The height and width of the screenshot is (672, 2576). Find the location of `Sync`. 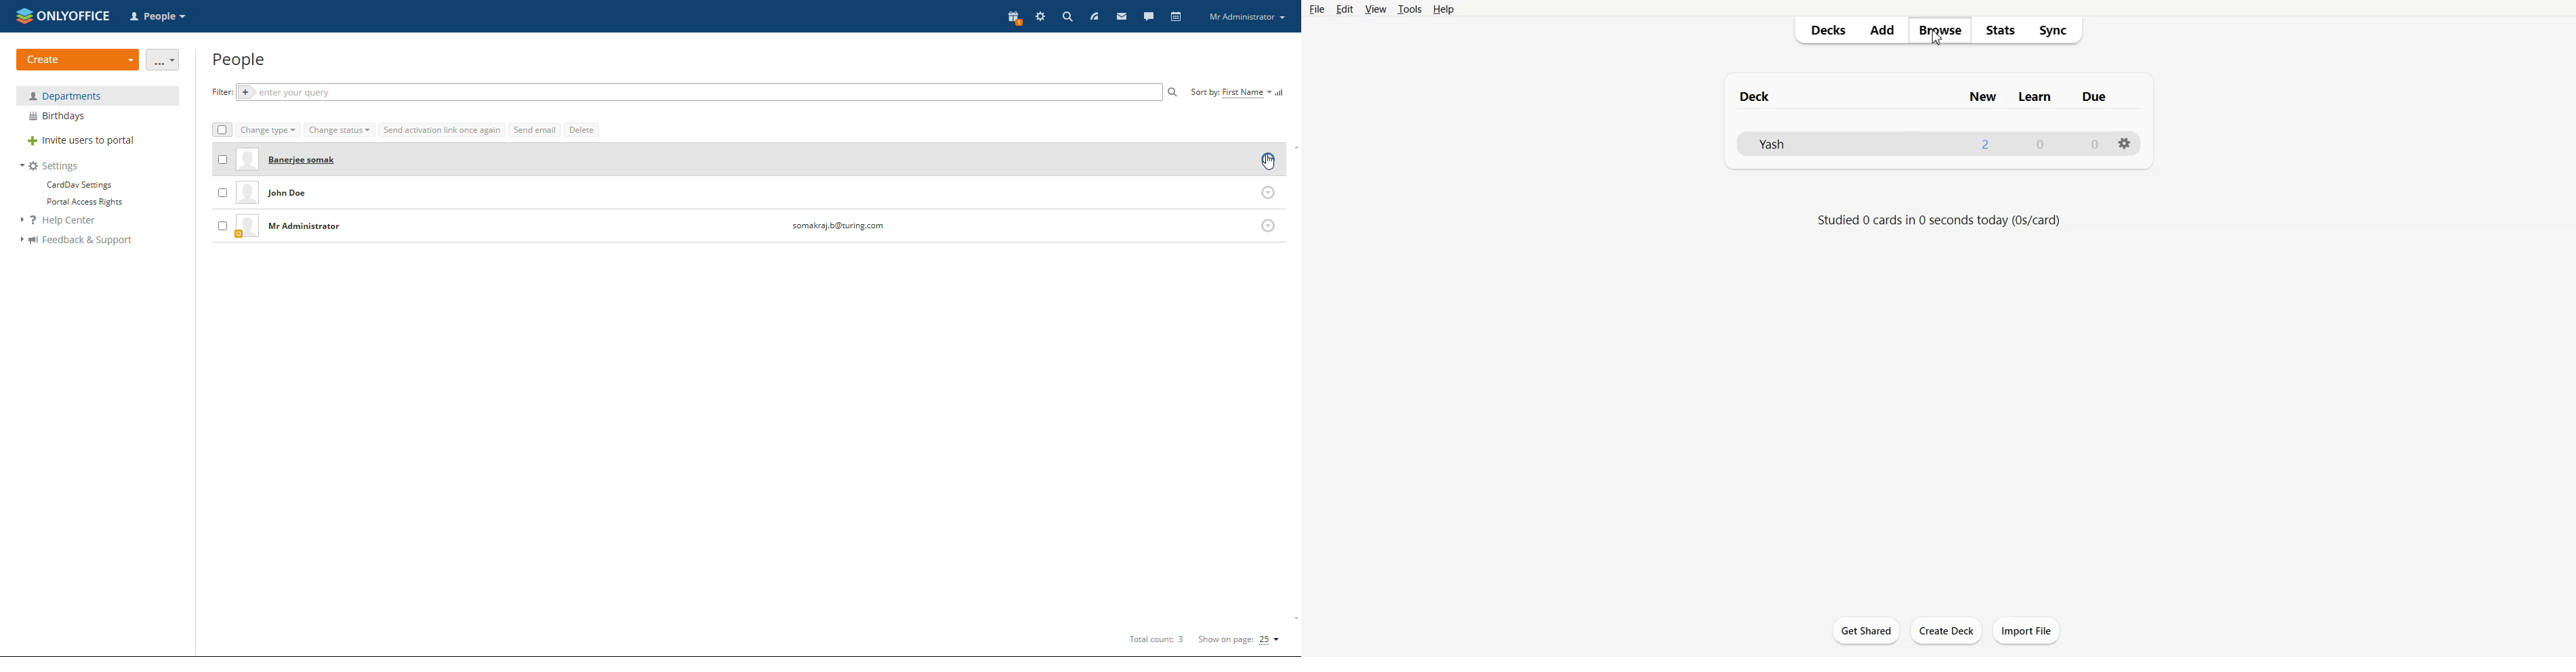

Sync is located at coordinates (2056, 31).